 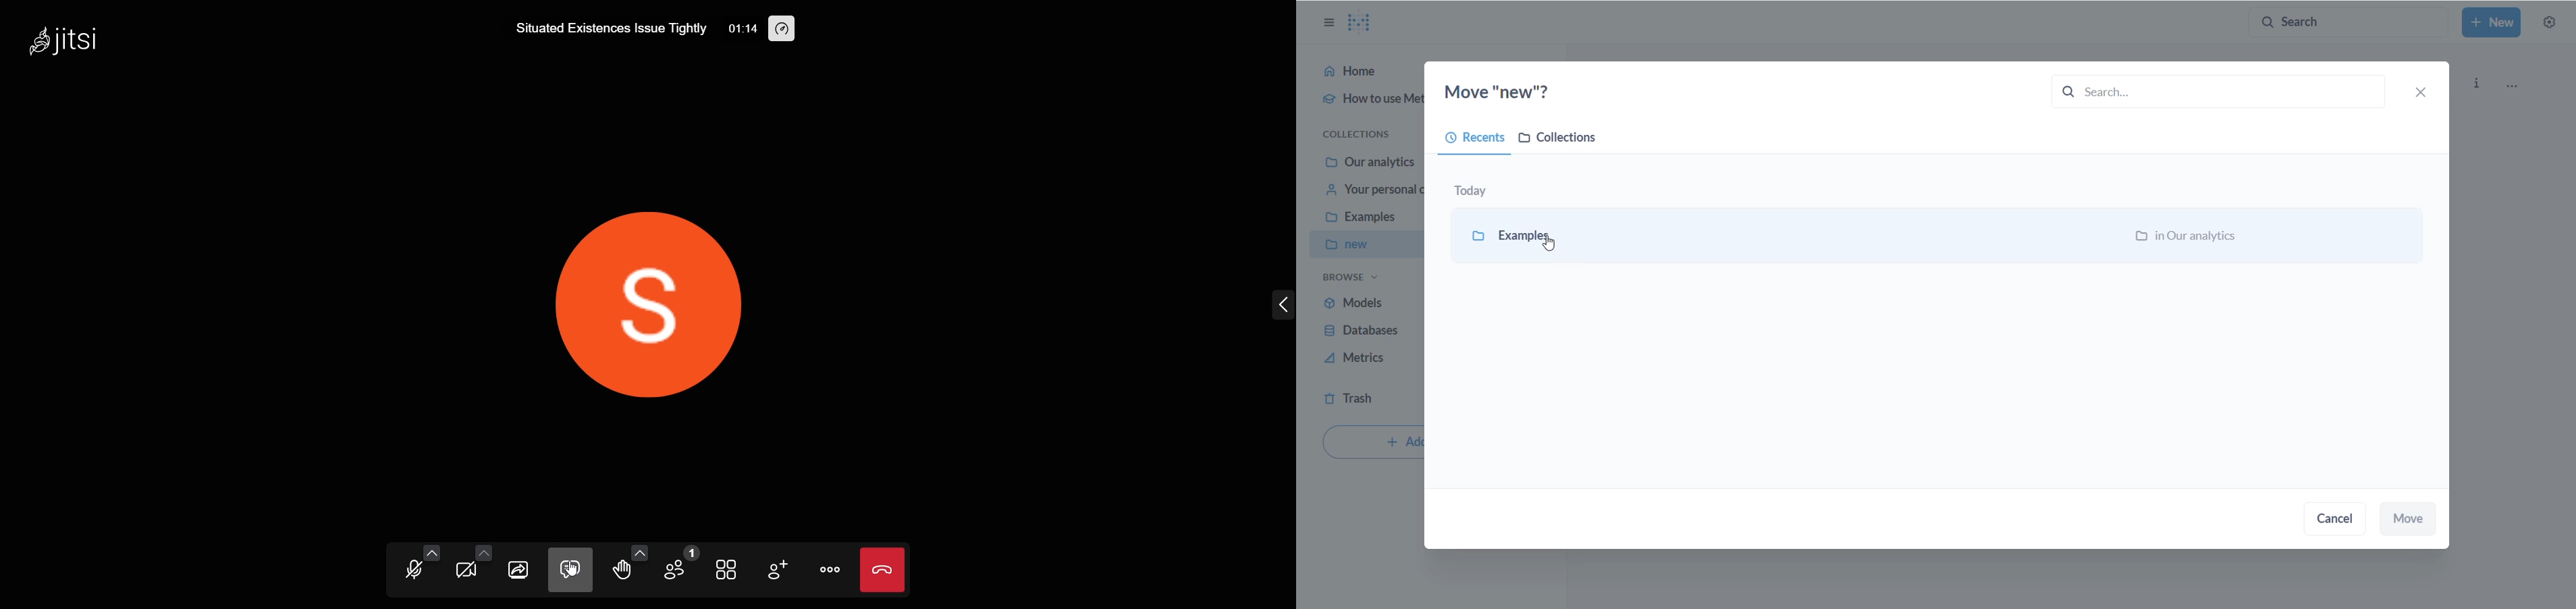 I want to click on cursor, so click(x=571, y=575).